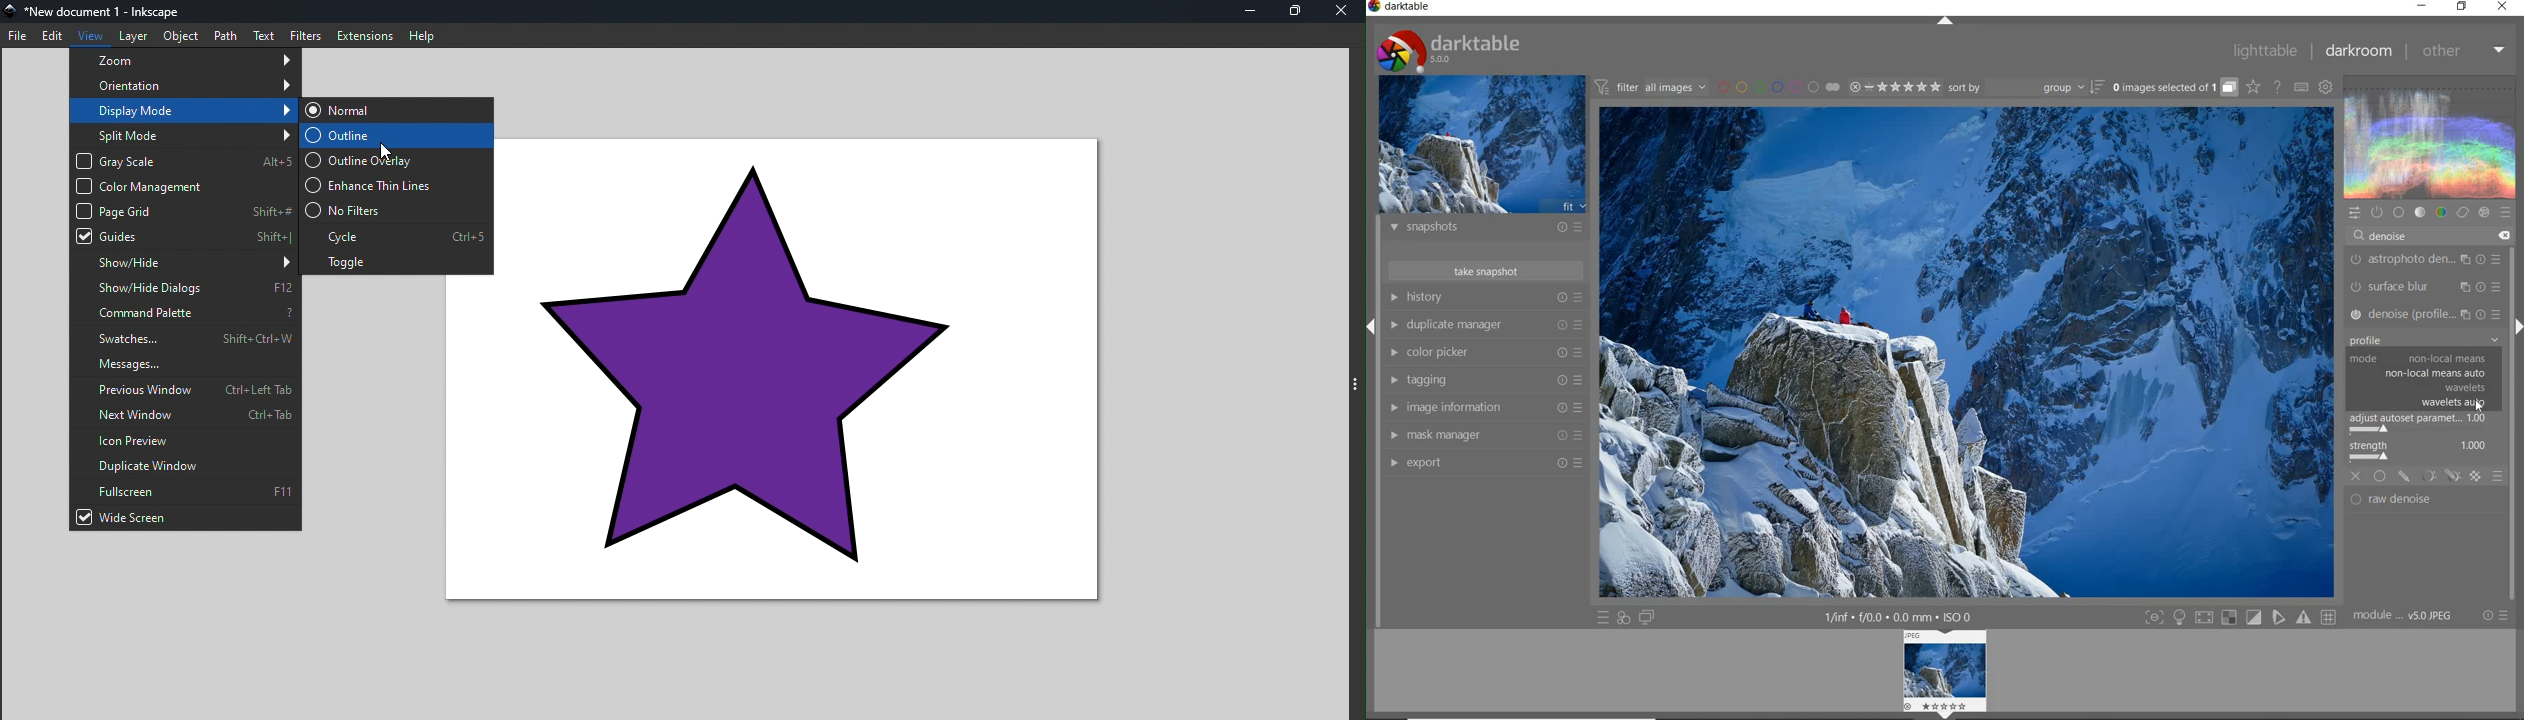 The width and height of the screenshot is (2548, 728). I want to click on presets, so click(2506, 210).